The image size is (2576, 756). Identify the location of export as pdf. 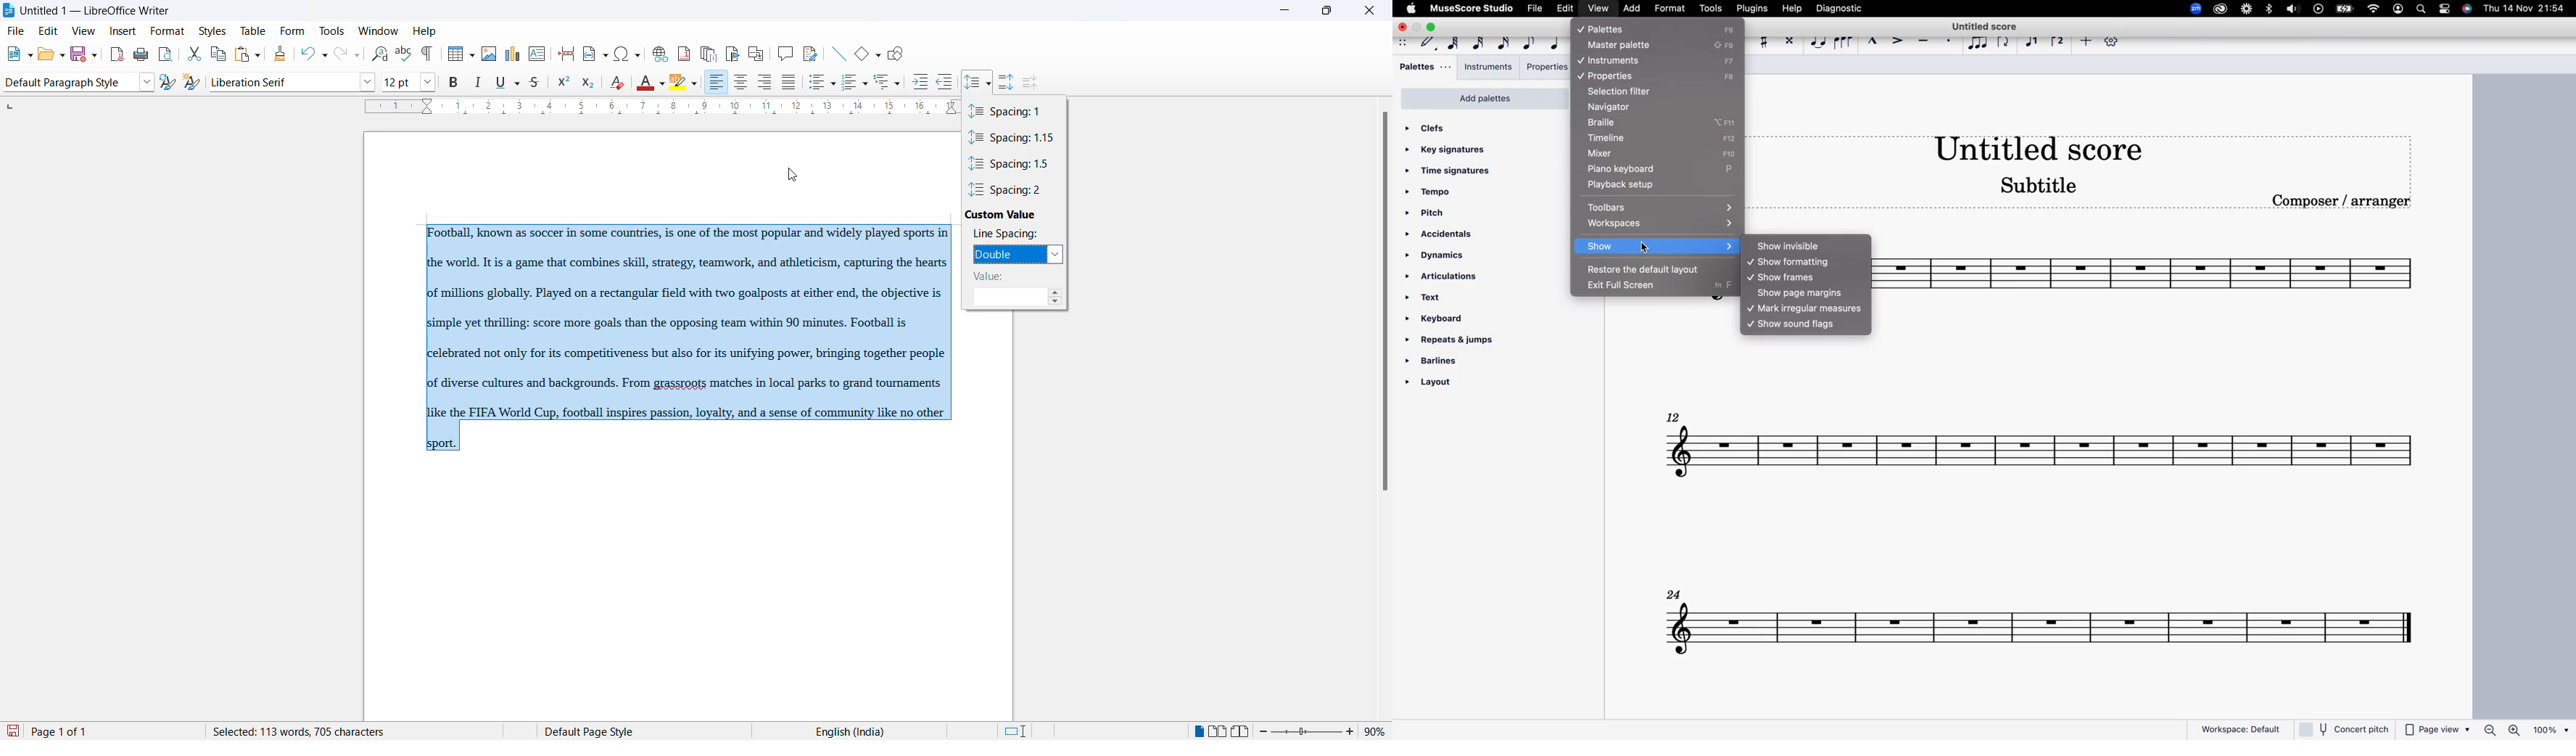
(115, 54).